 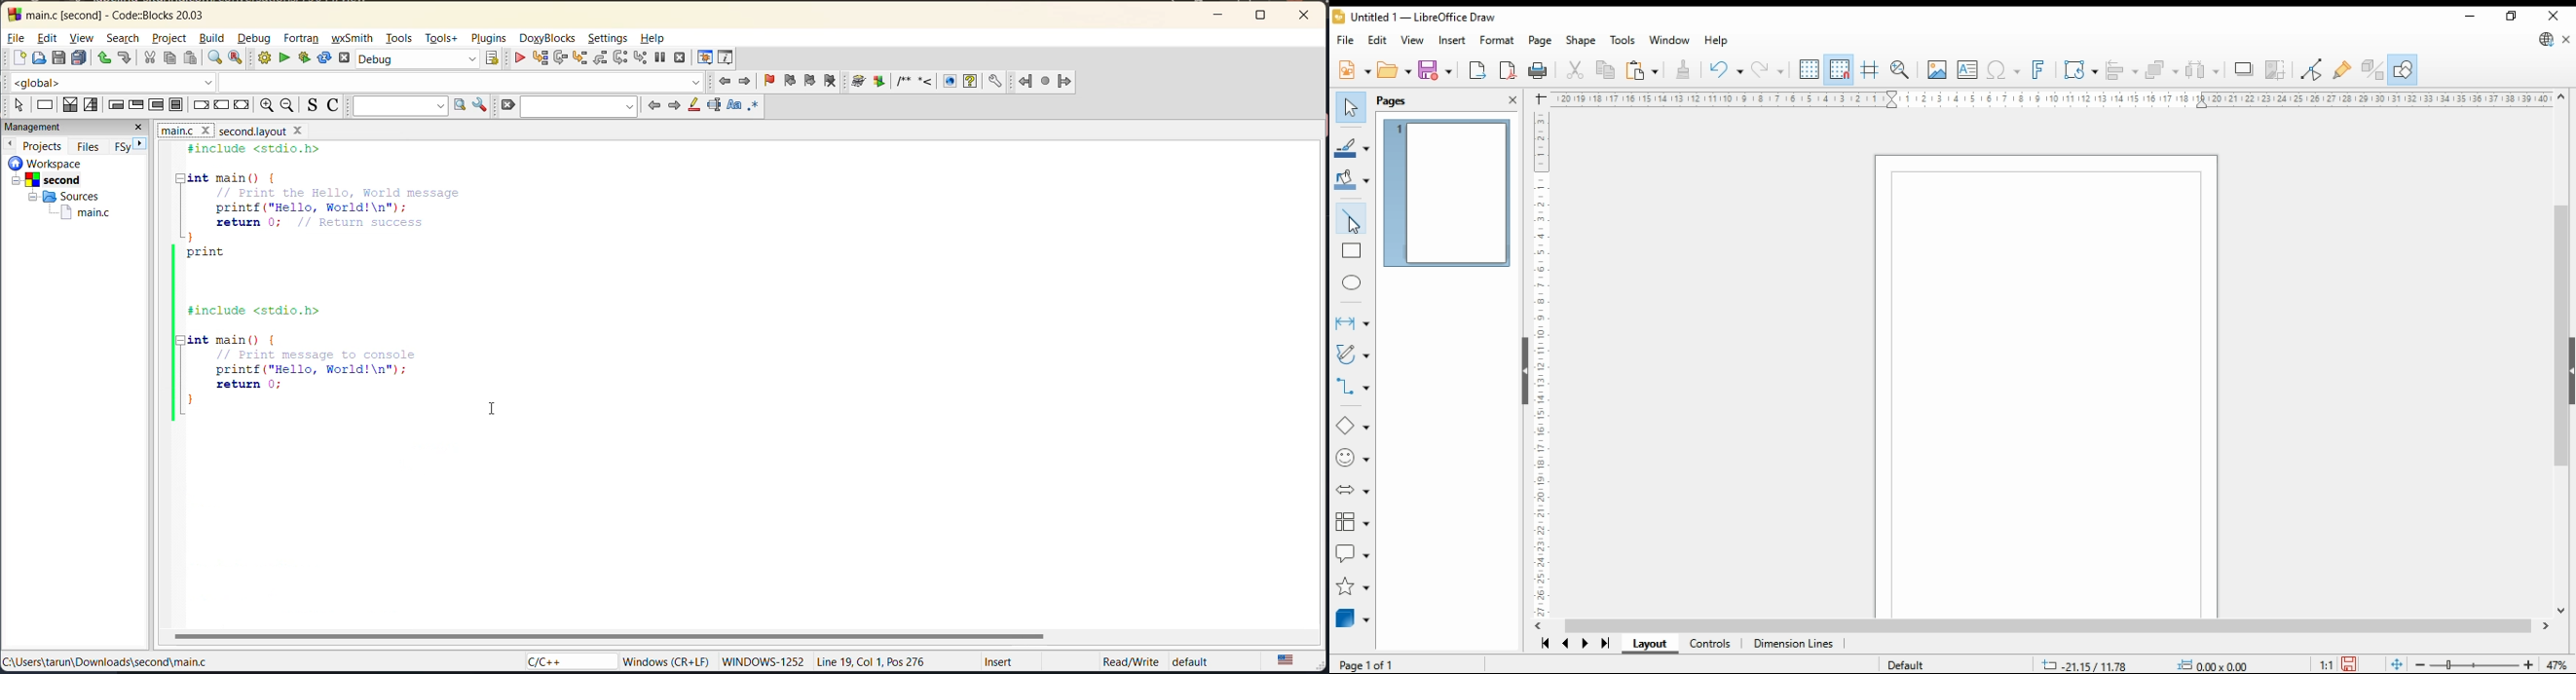 What do you see at coordinates (2003, 70) in the screenshot?
I see `insert special characters` at bounding box center [2003, 70].